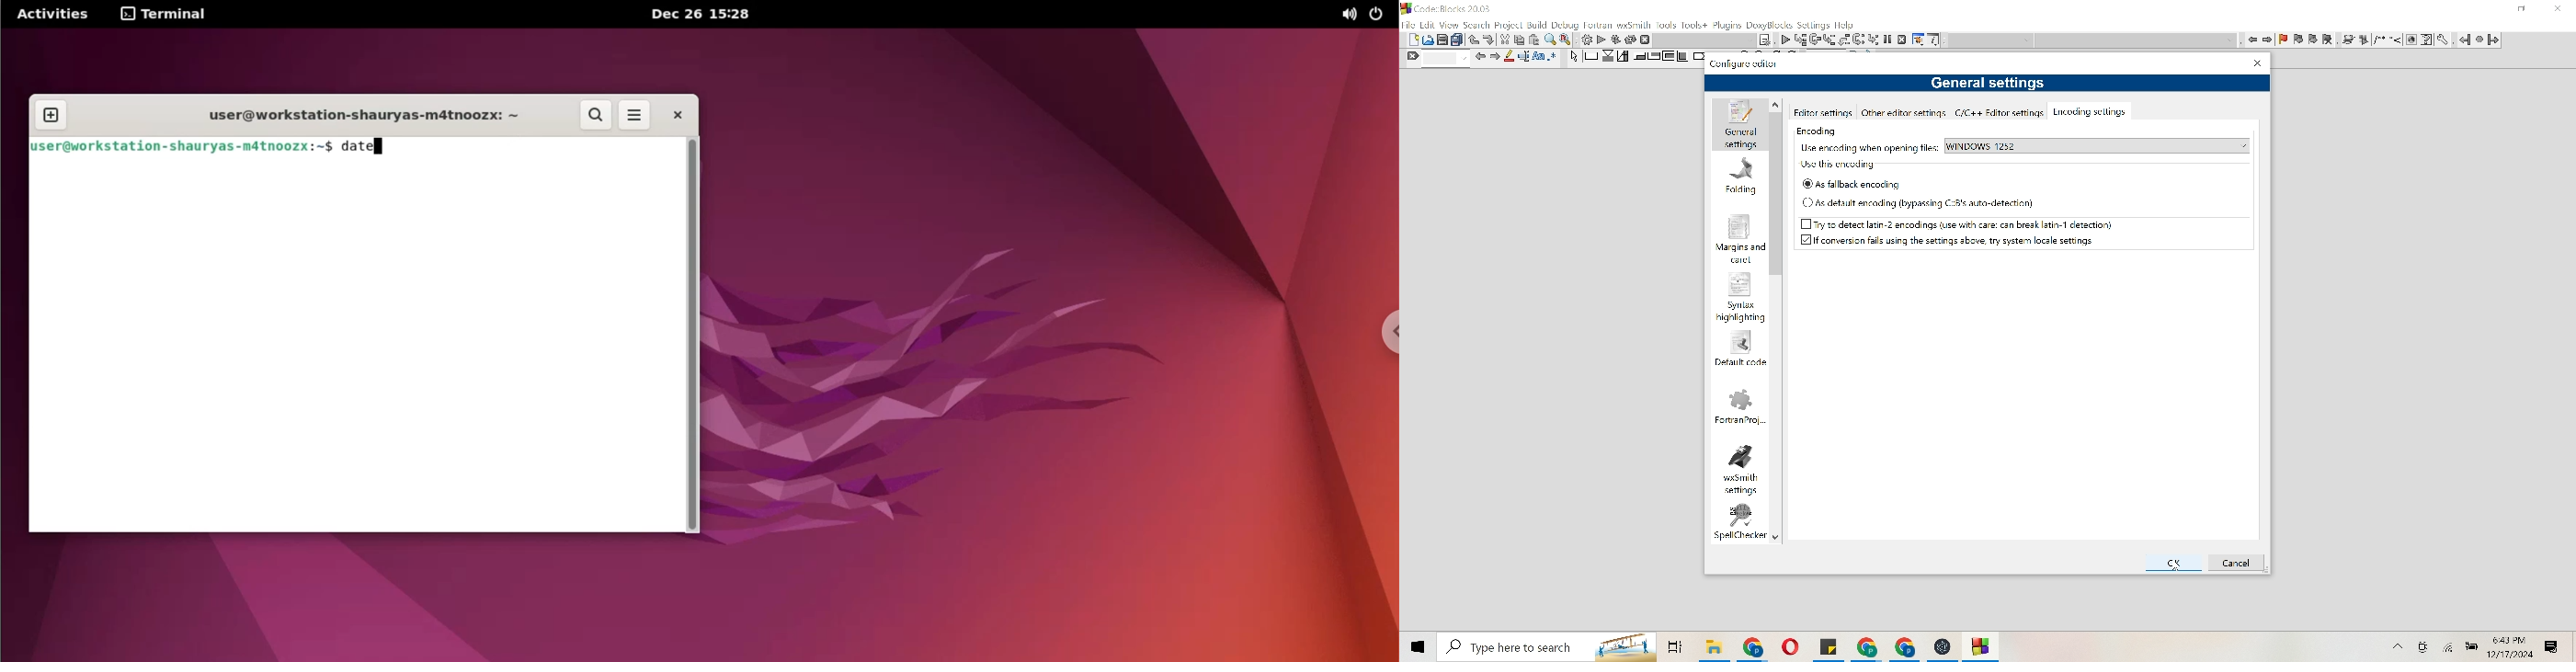 The height and width of the screenshot is (672, 2576). Describe the element at coordinates (1739, 469) in the screenshot. I see `wxsmith settings` at that location.